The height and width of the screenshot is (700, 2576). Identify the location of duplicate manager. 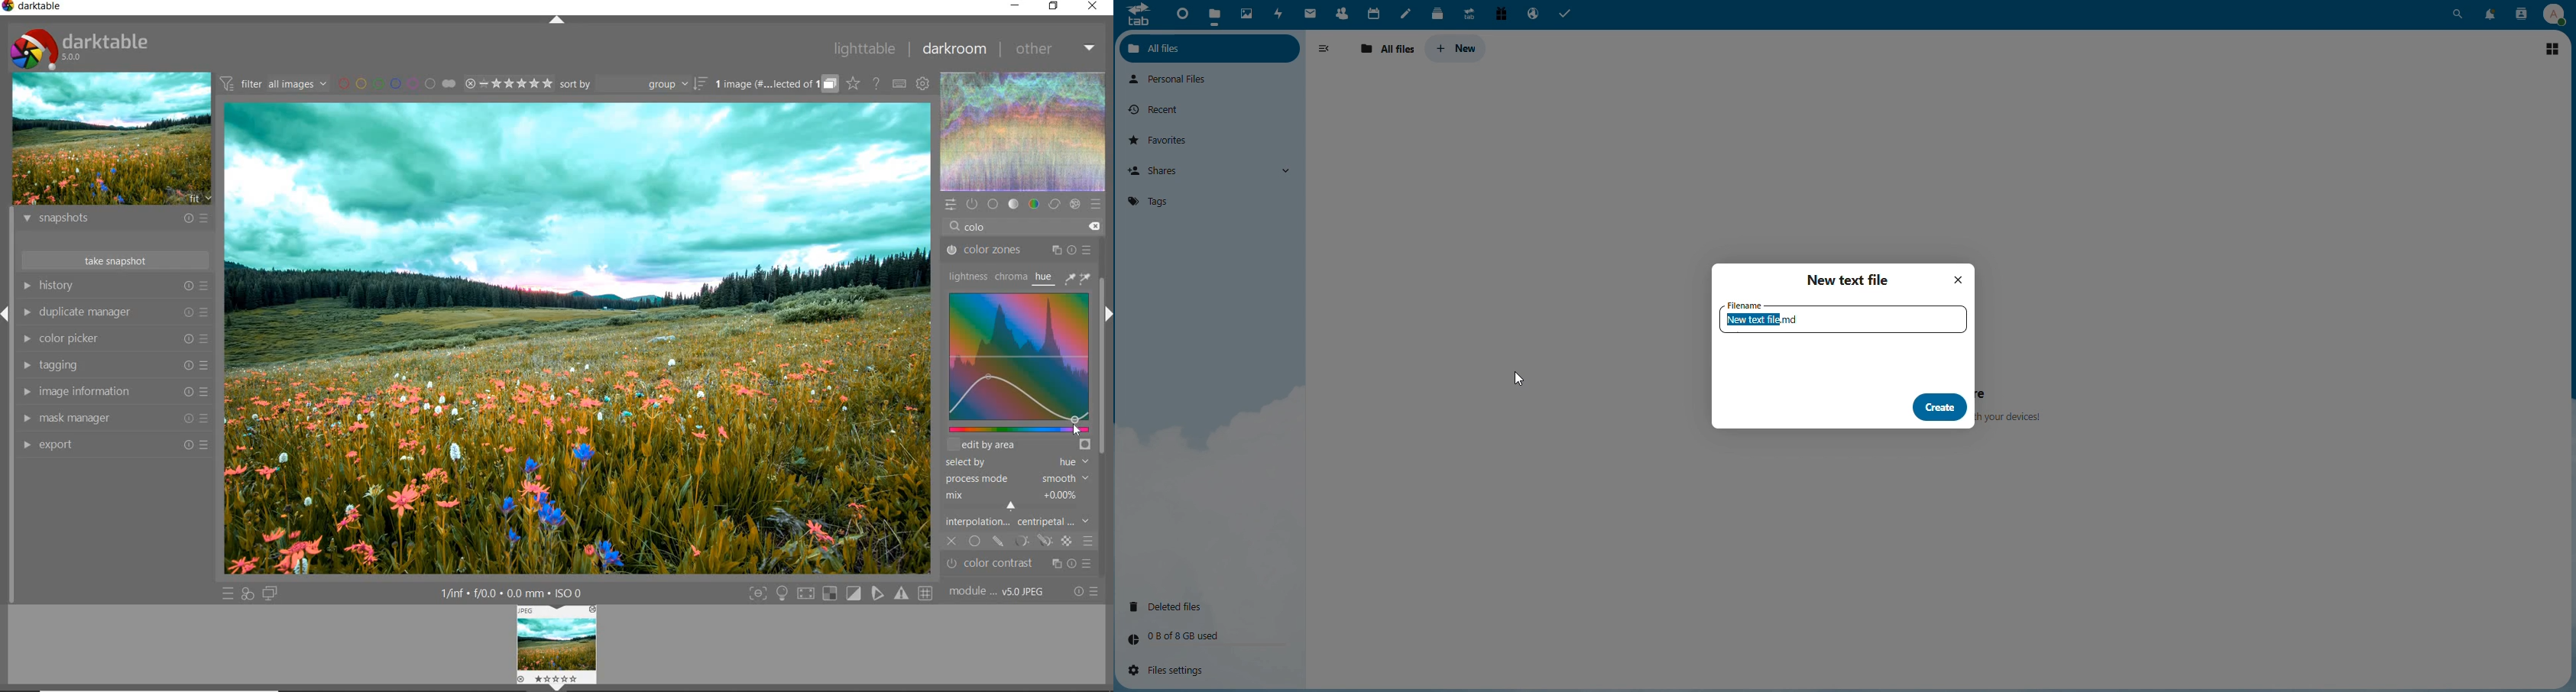
(117, 314).